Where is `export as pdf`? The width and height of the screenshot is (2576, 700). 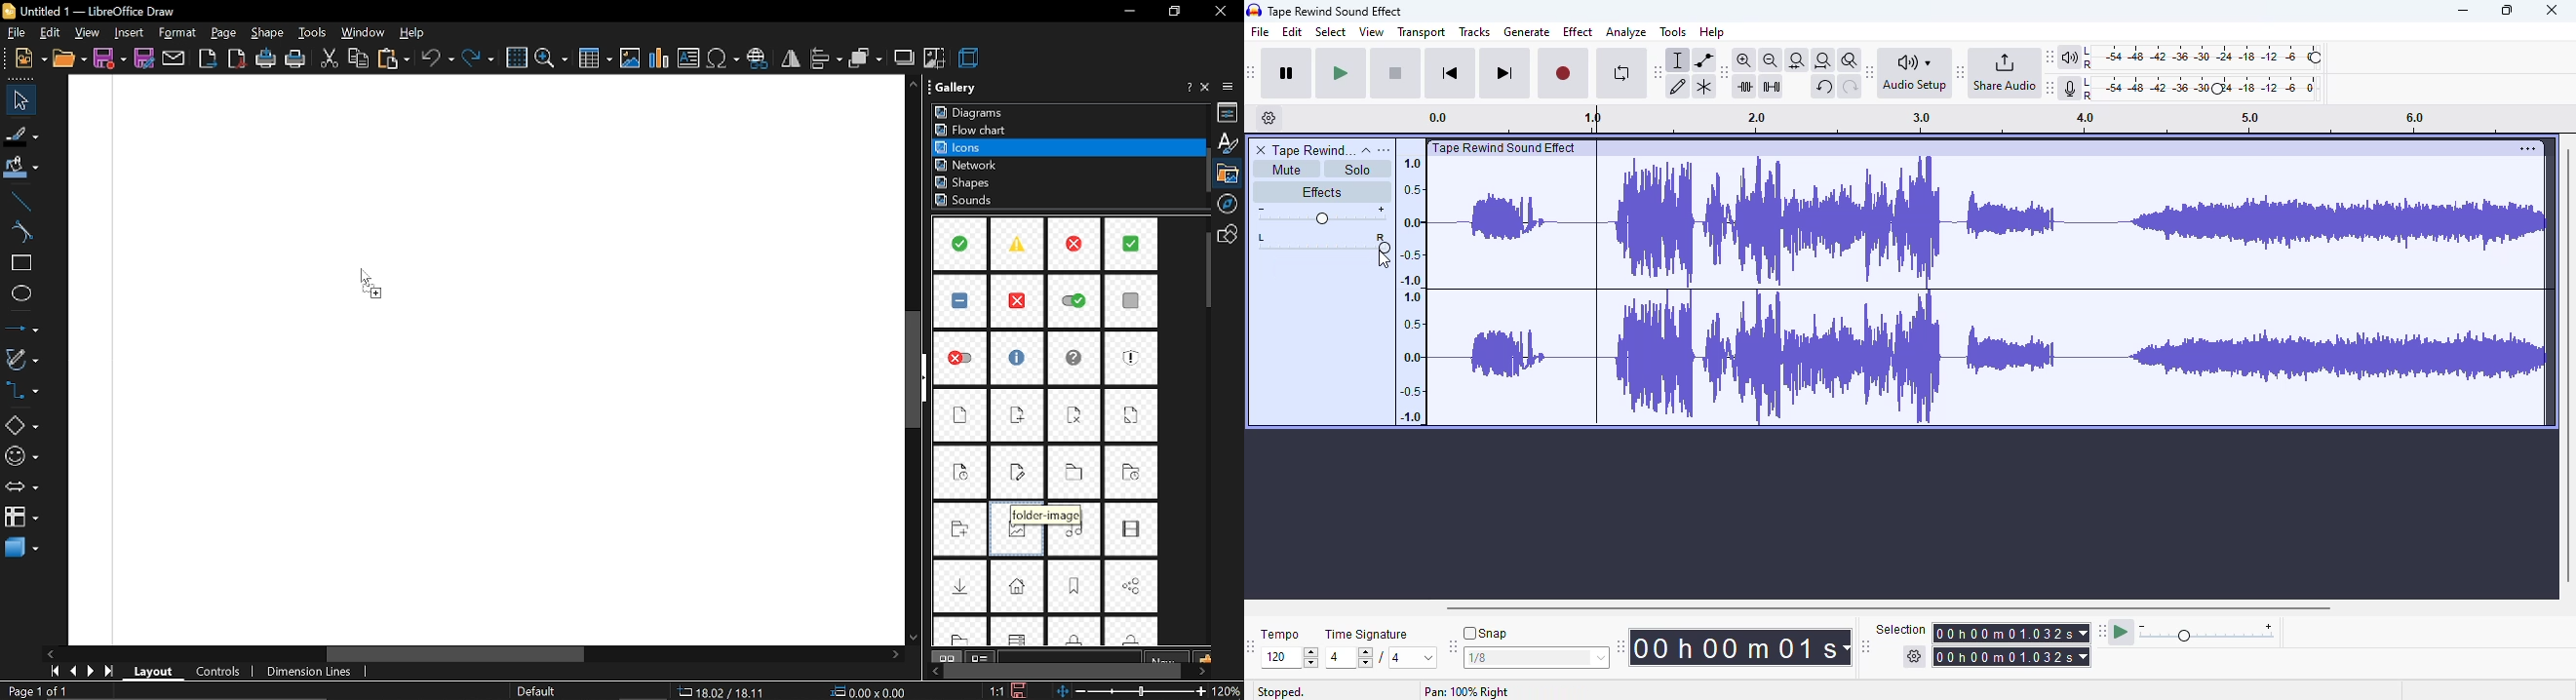
export as pdf is located at coordinates (237, 57).